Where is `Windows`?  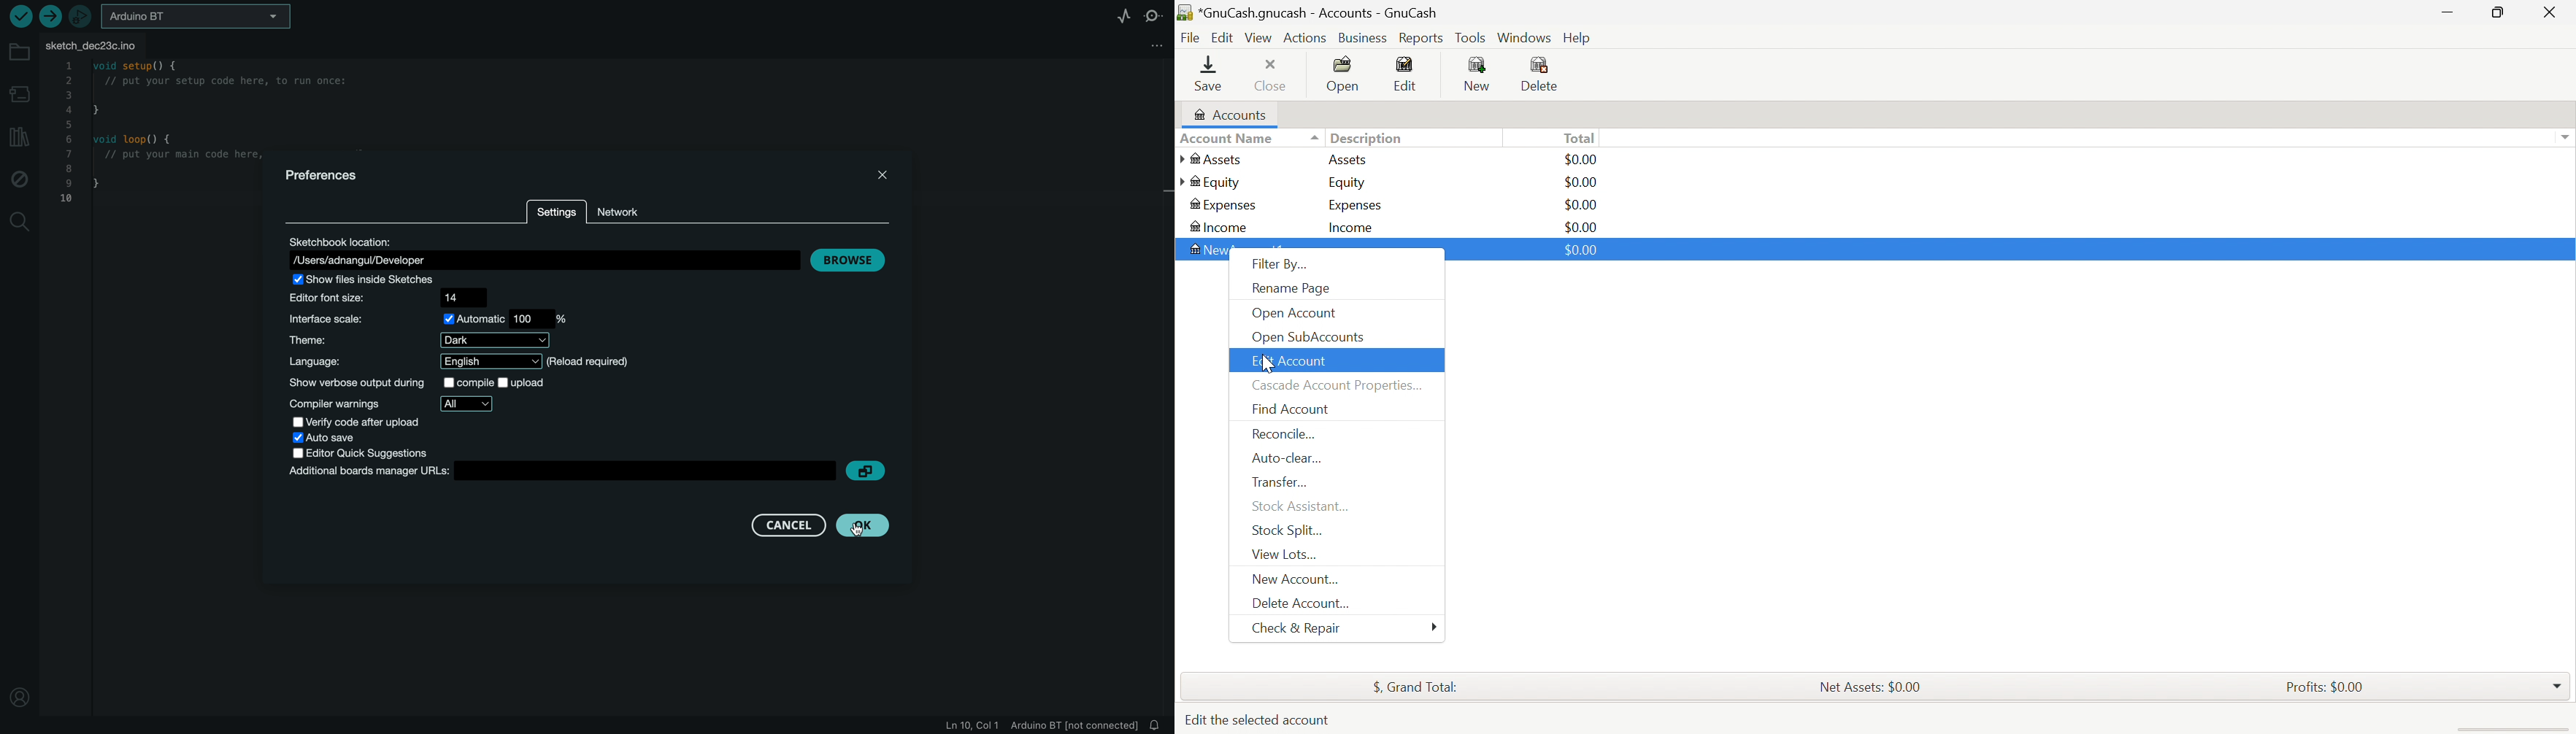 Windows is located at coordinates (1523, 37).